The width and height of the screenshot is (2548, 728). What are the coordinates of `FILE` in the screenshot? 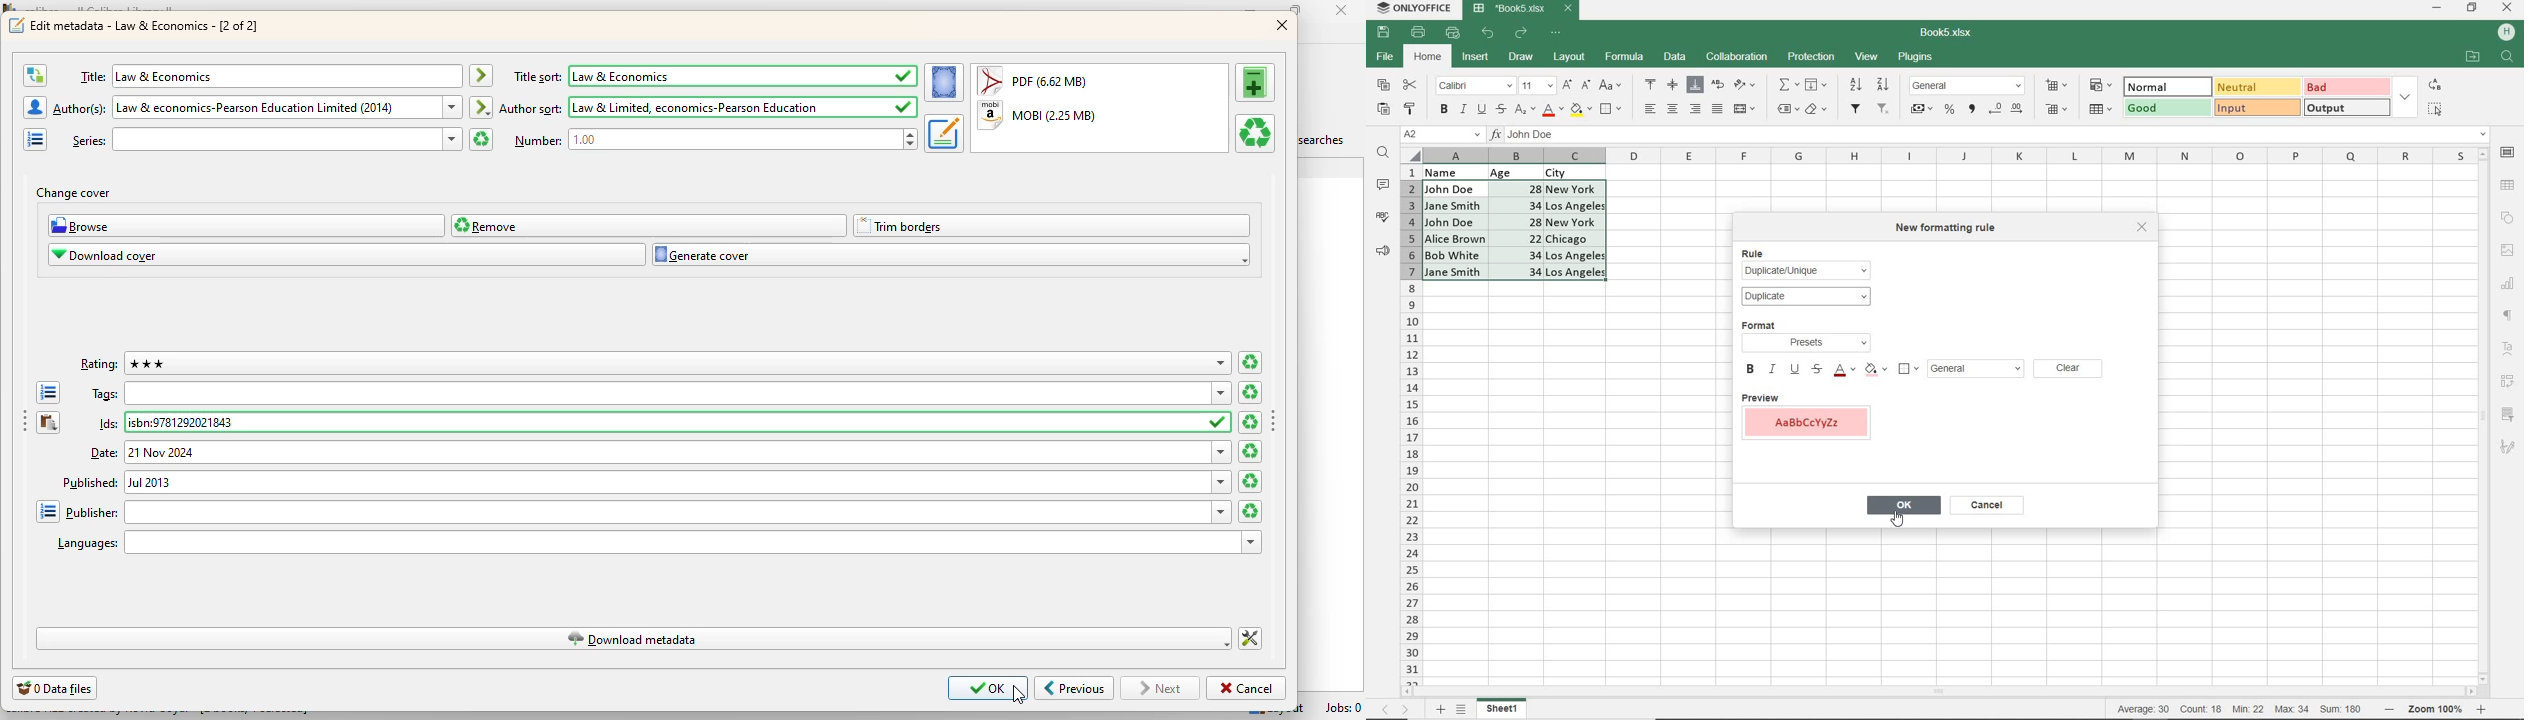 It's located at (1383, 57).